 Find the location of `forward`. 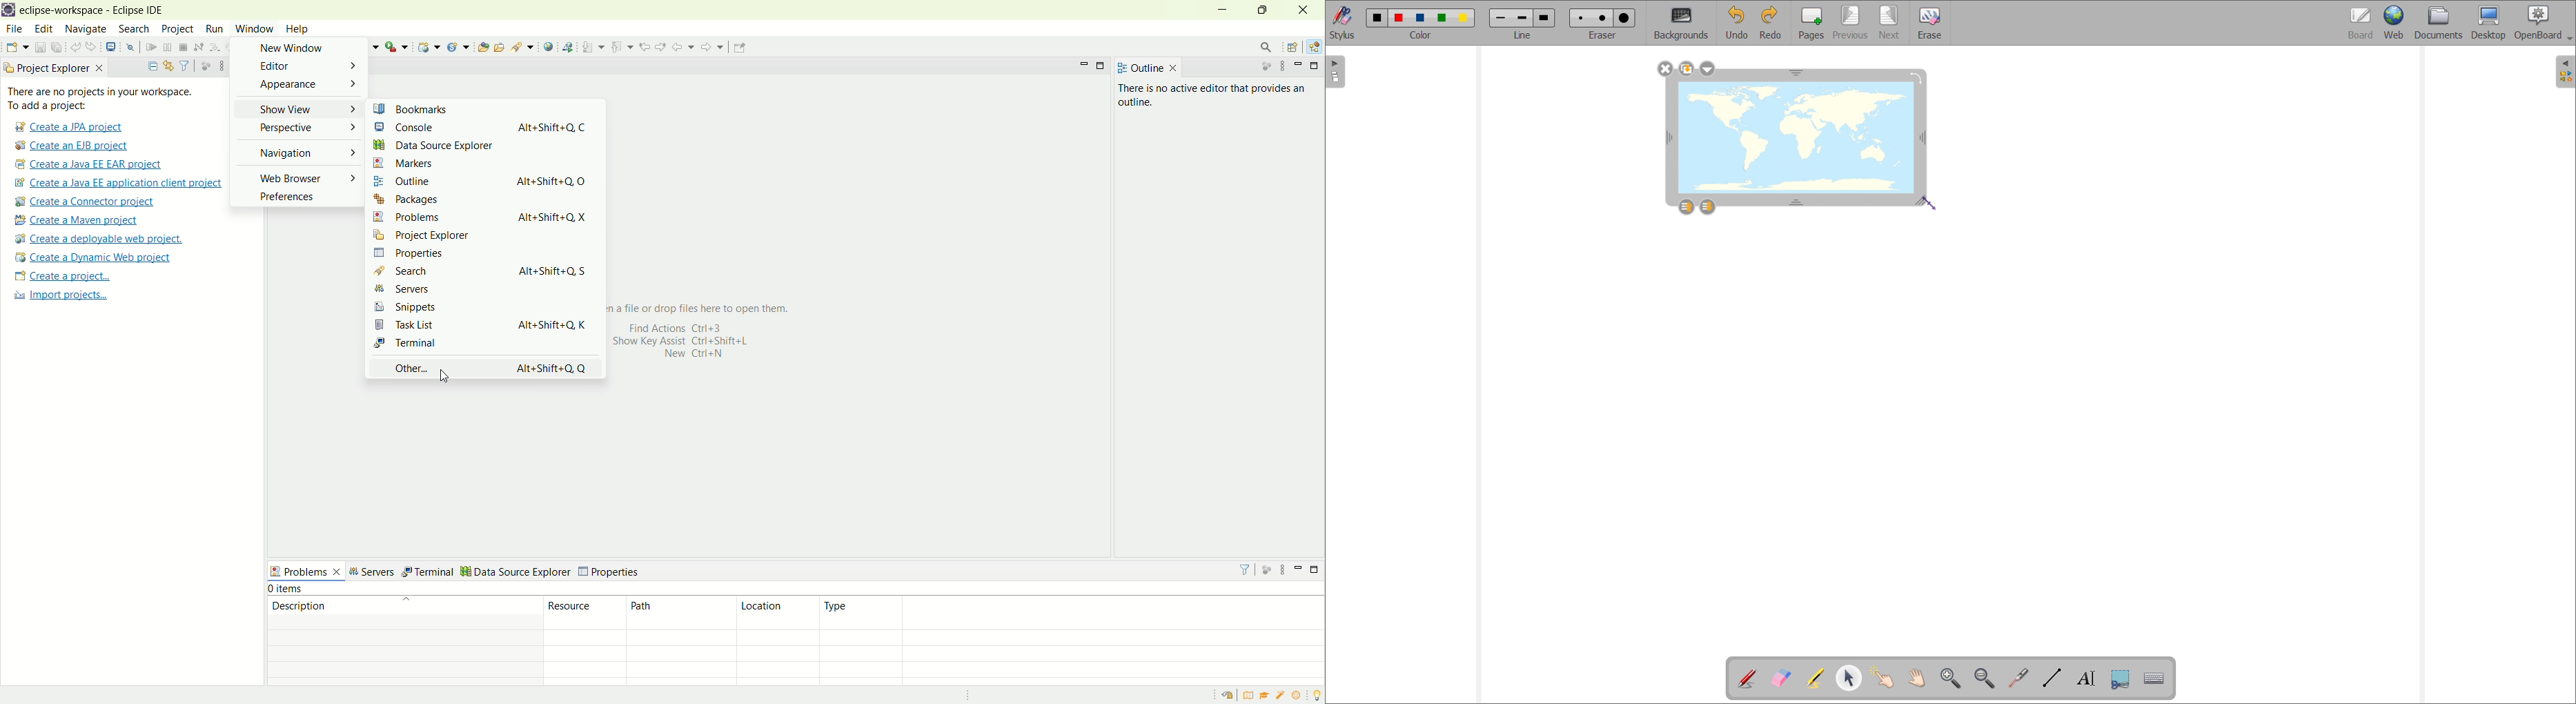

forward is located at coordinates (712, 46).